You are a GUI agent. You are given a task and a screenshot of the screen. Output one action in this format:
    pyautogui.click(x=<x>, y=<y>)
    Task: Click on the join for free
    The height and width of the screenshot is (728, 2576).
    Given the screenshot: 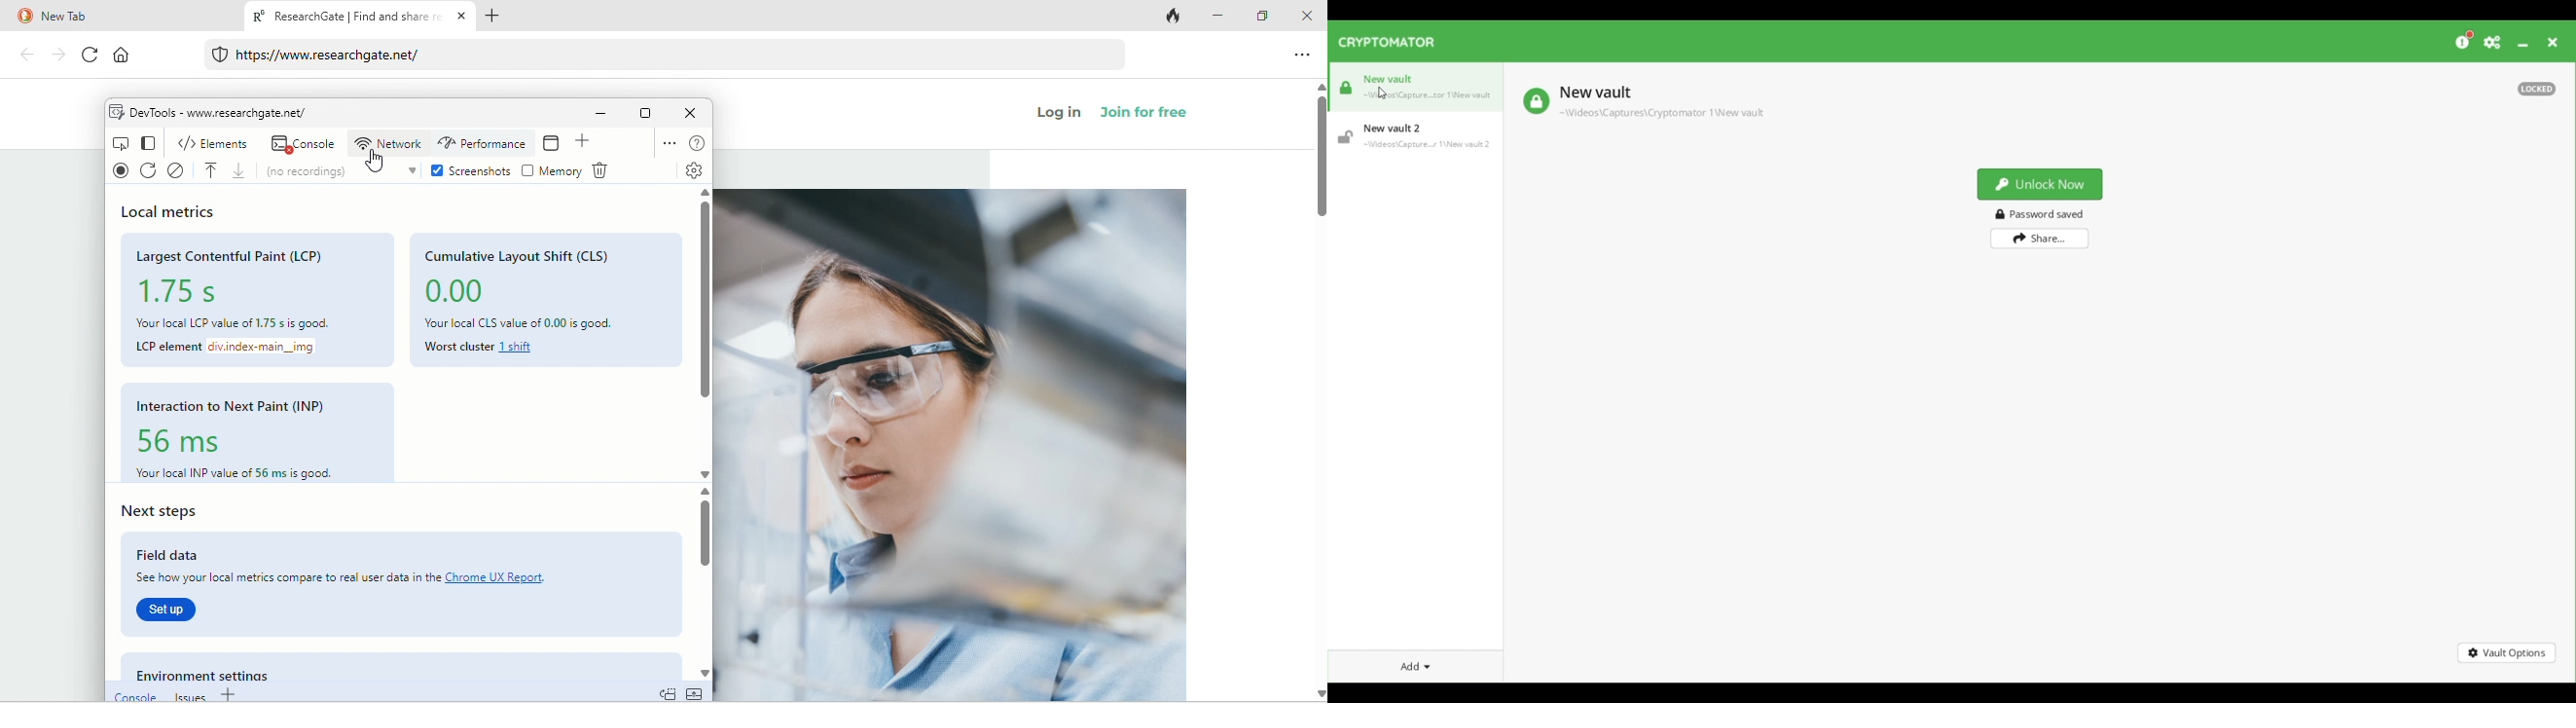 What is the action you would take?
    pyautogui.click(x=1155, y=117)
    